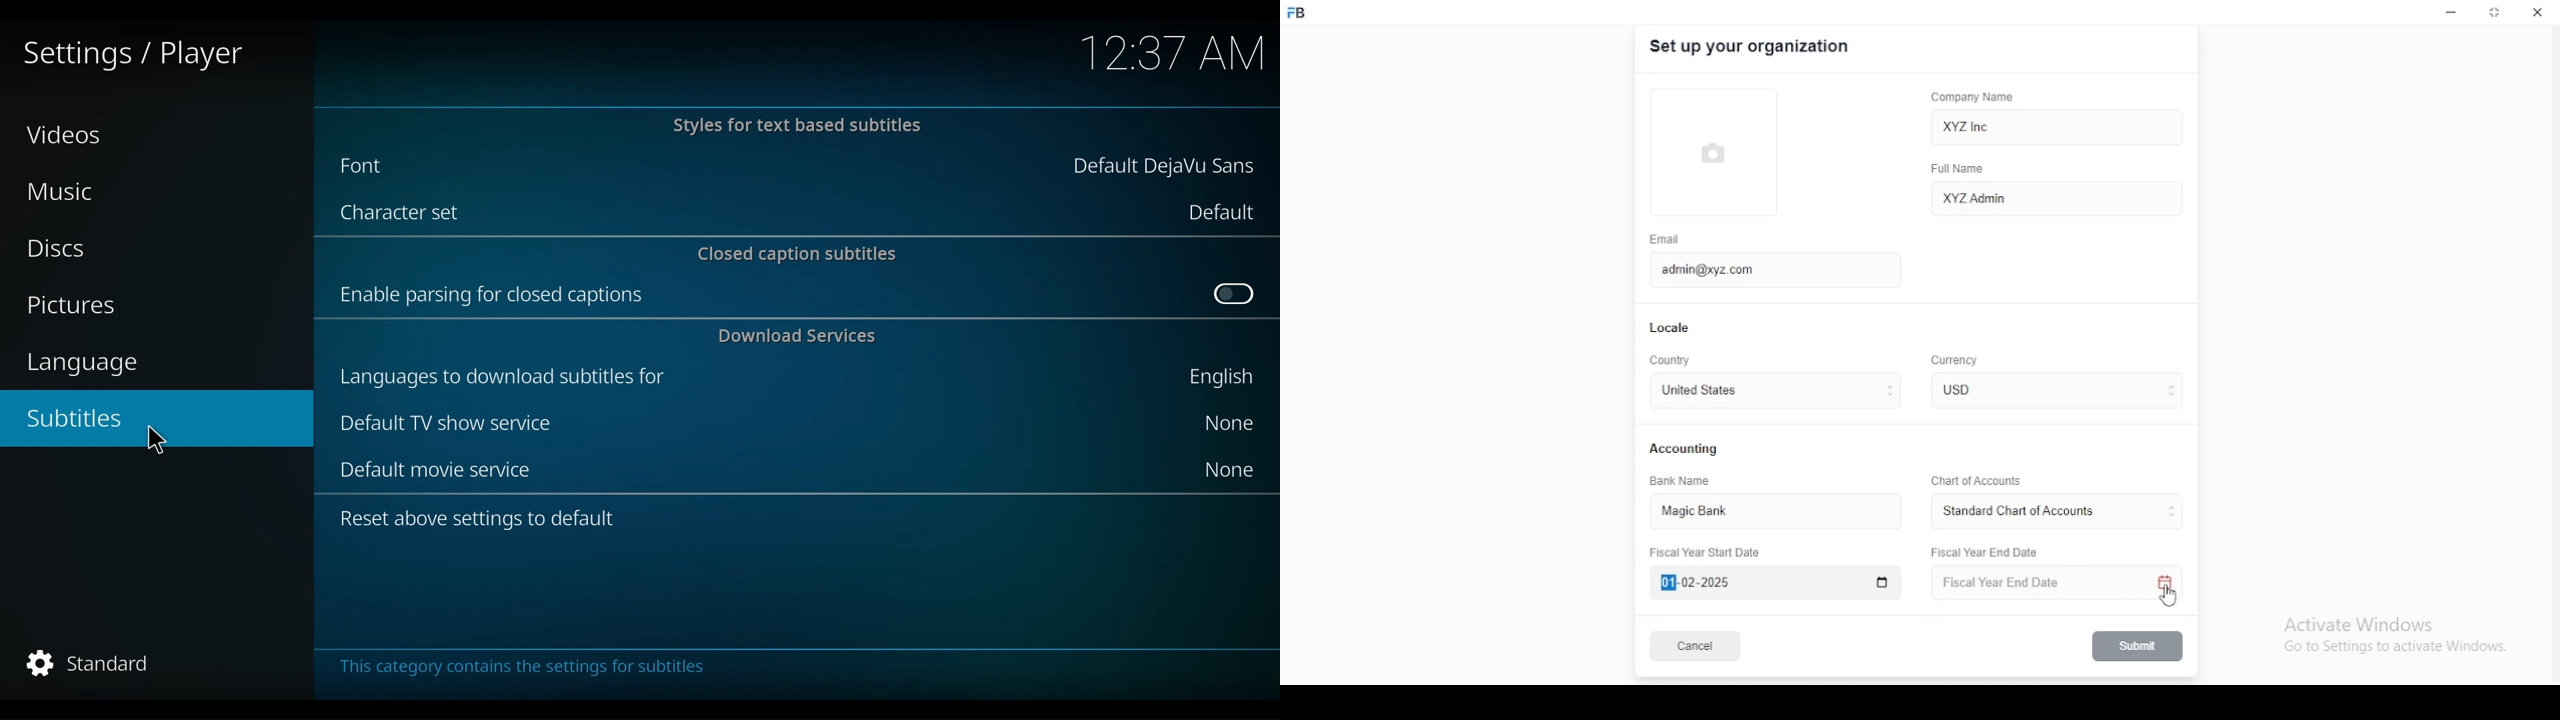  I want to click on accounting, so click(1685, 448).